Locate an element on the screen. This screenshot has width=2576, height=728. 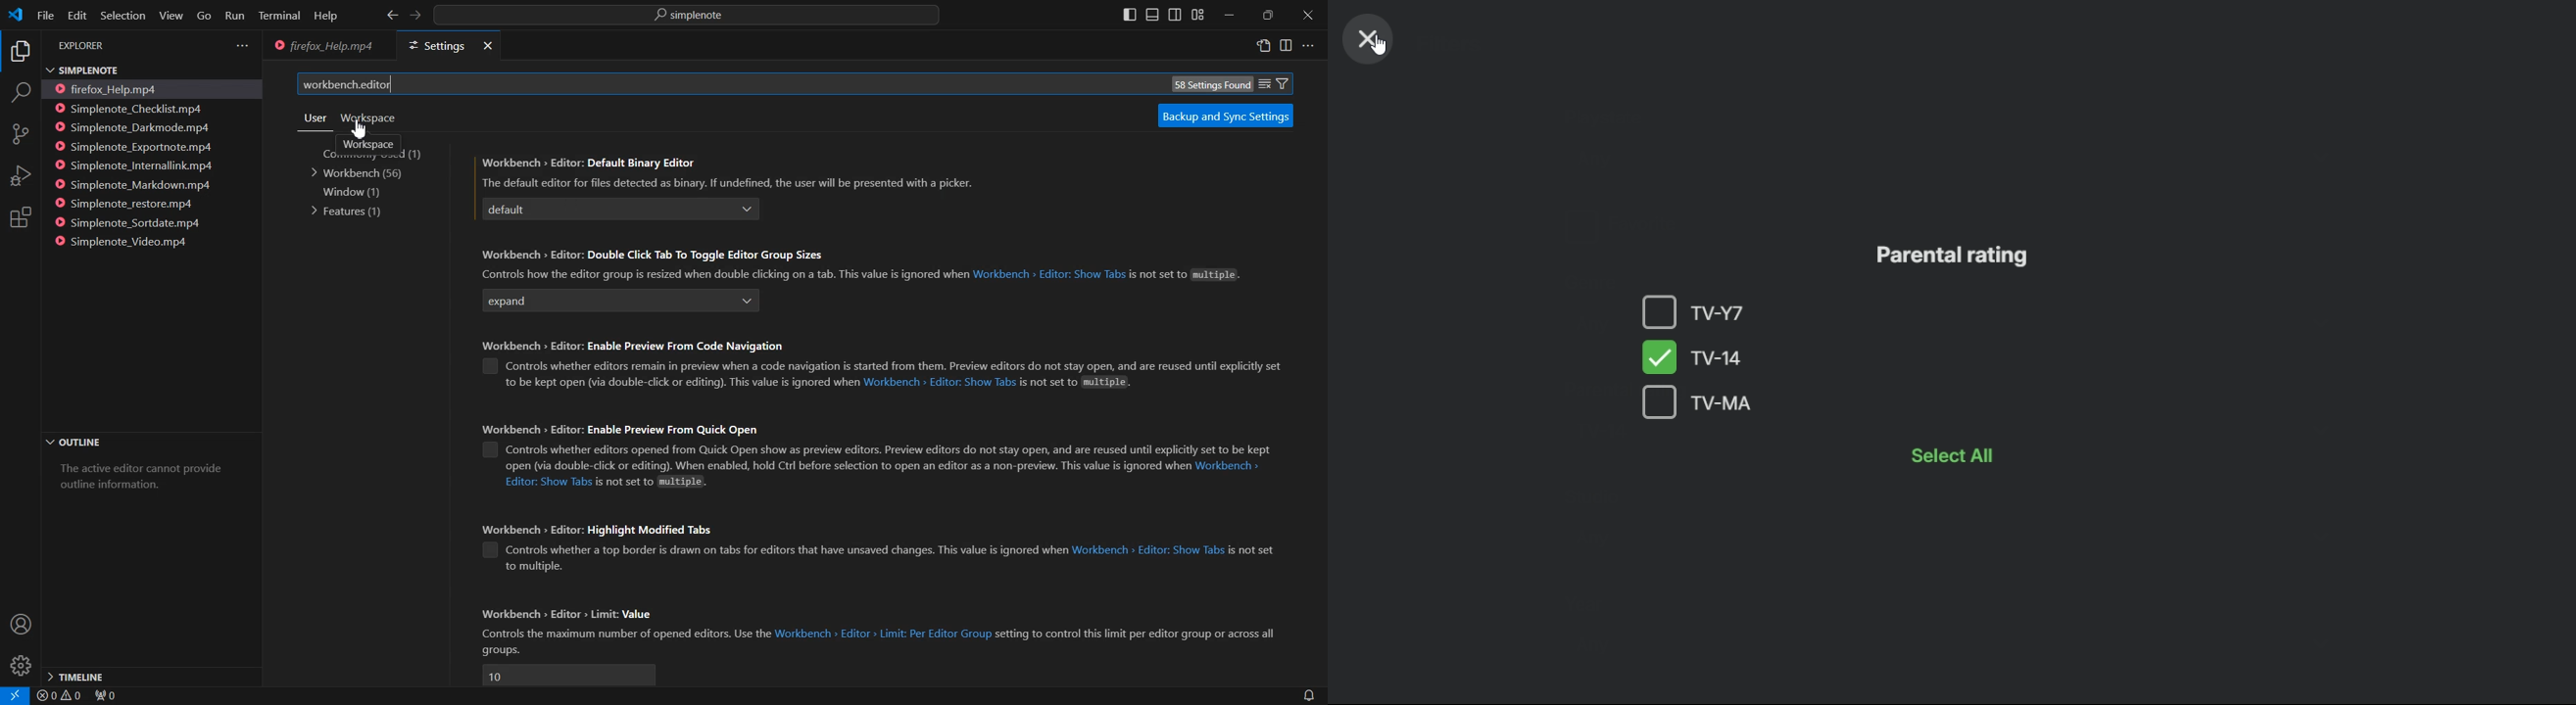
Controls wheather editors remain in preview when a code navigation is started from them Preview editors do not stay open. and are reused until explicithy set is located at coordinates (902, 366).